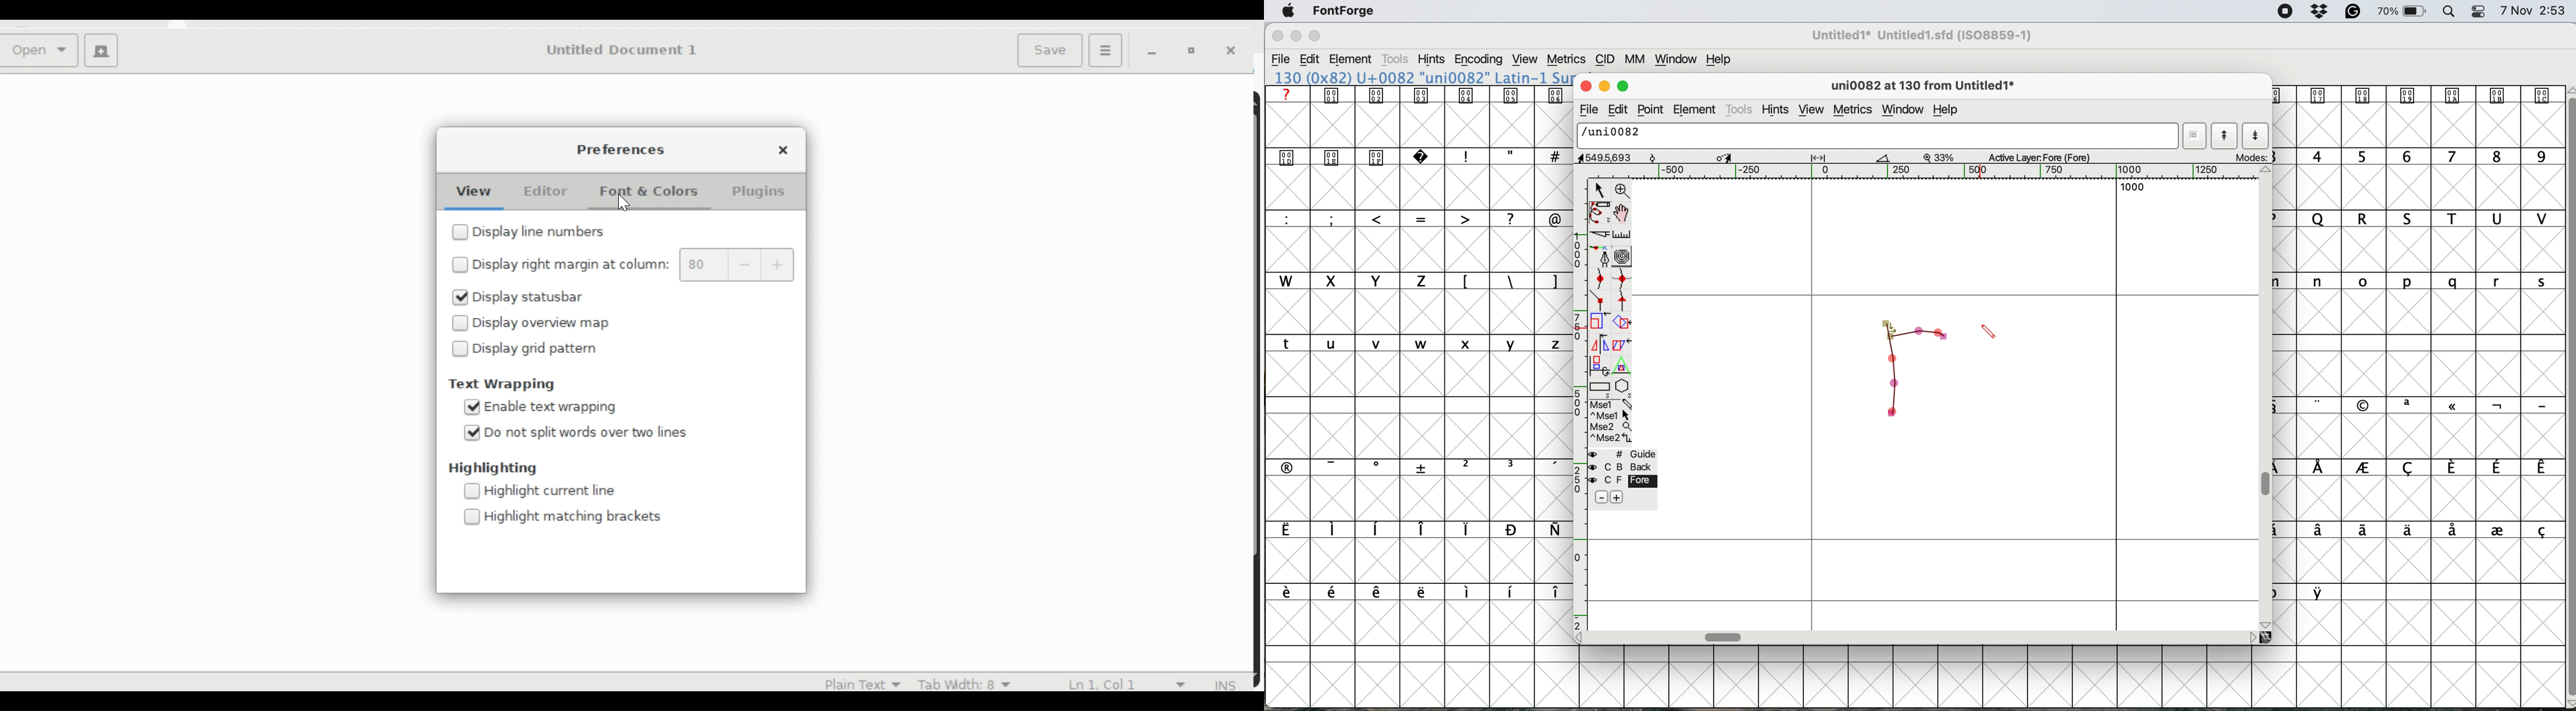 Image resolution: width=2576 pixels, height=728 pixels. What do you see at coordinates (1740, 109) in the screenshot?
I see `tools` at bounding box center [1740, 109].